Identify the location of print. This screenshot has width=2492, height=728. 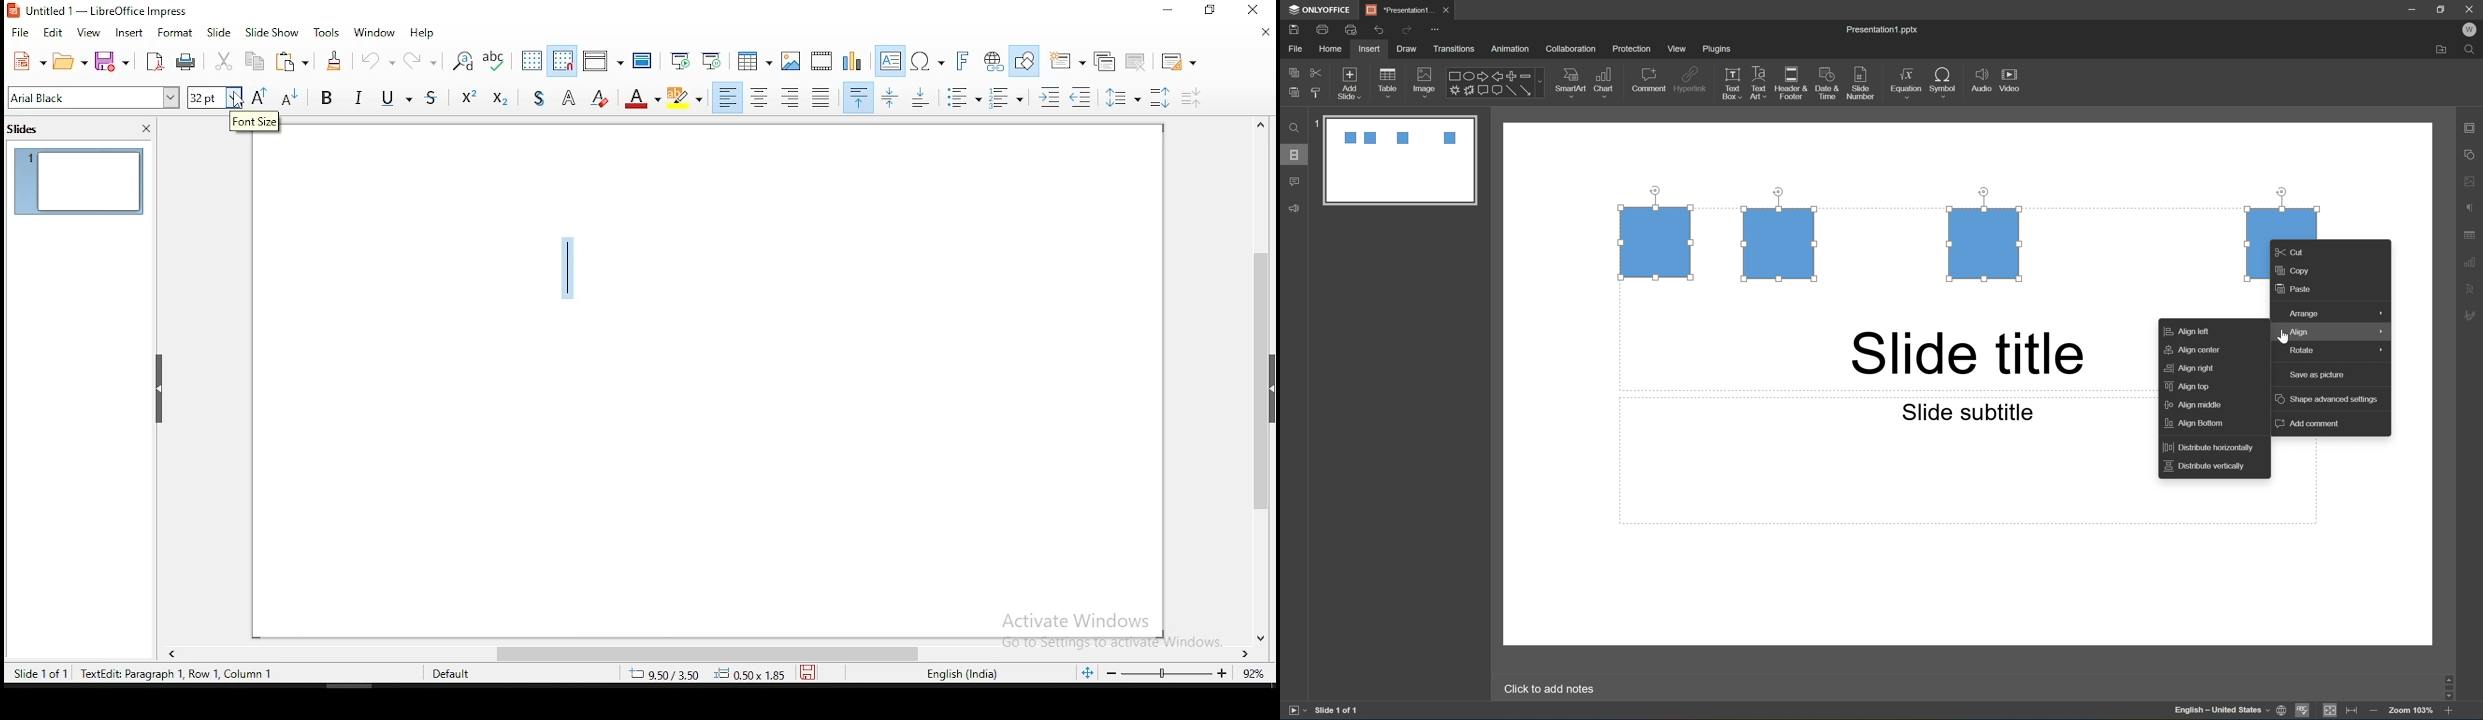
(186, 63).